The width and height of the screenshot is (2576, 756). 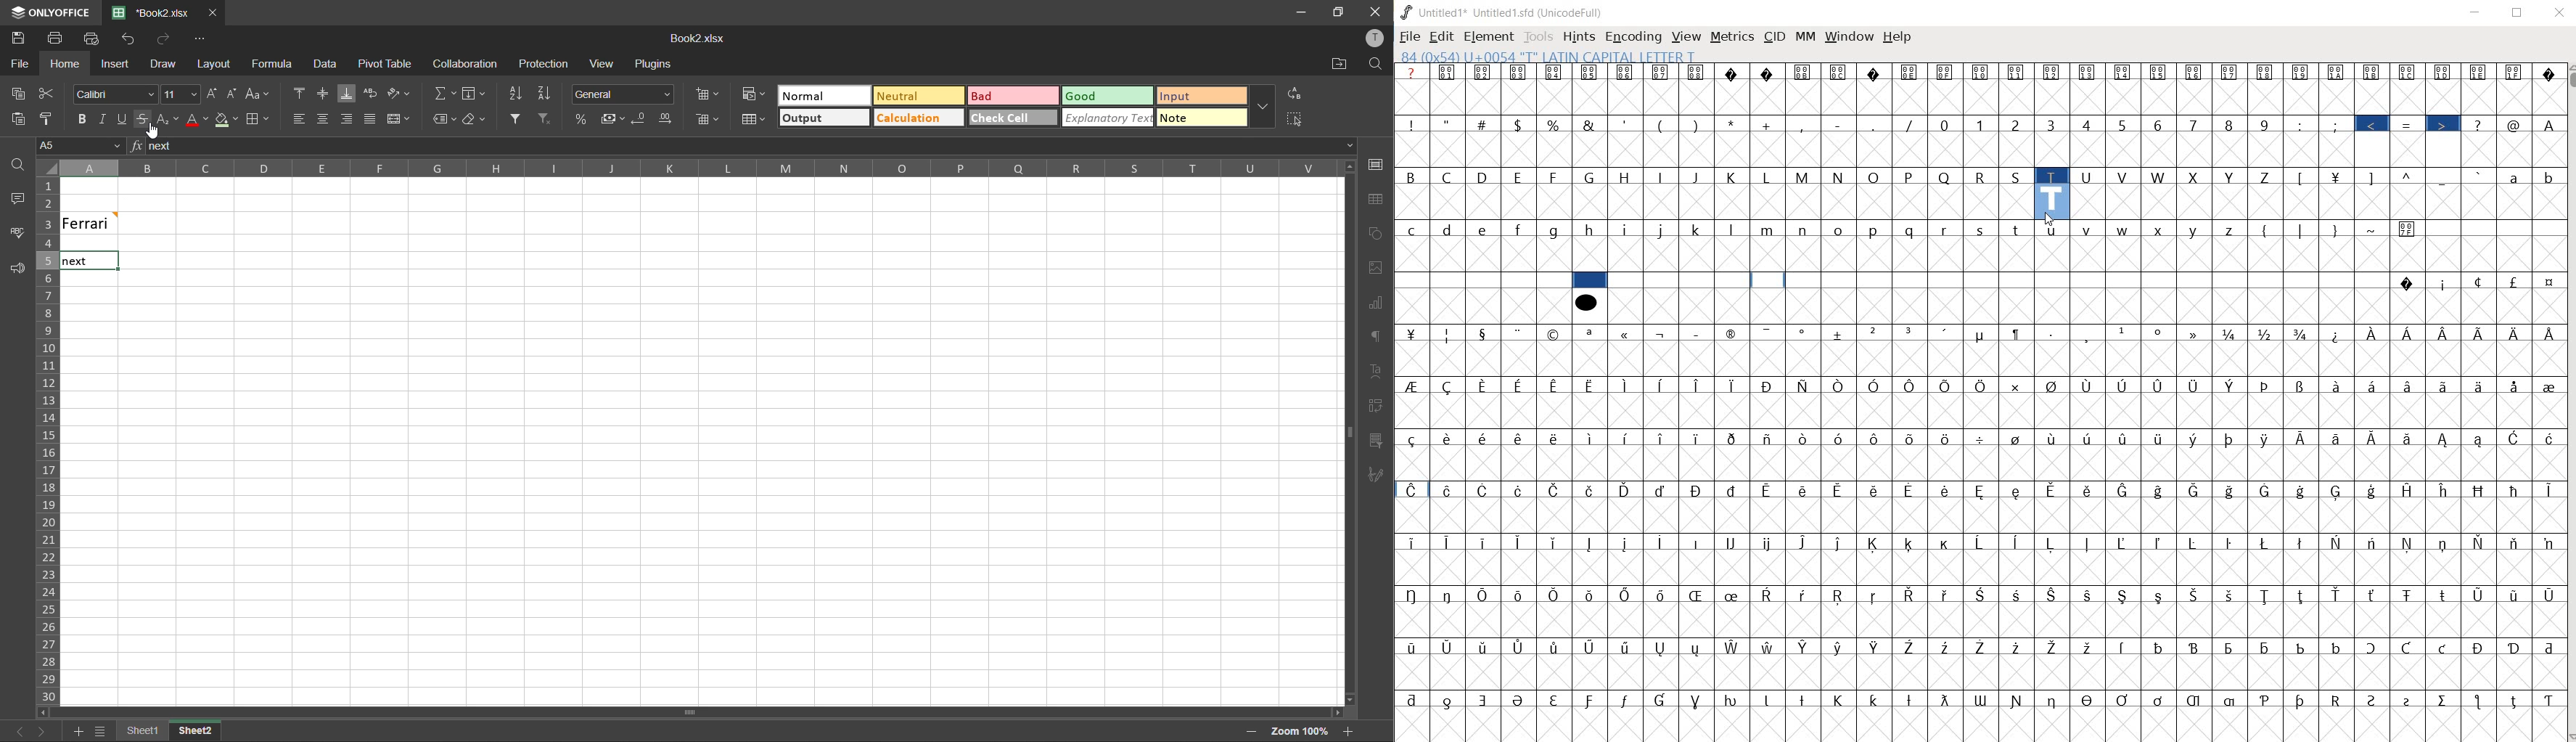 What do you see at coordinates (1265, 107) in the screenshot?
I see `more options` at bounding box center [1265, 107].